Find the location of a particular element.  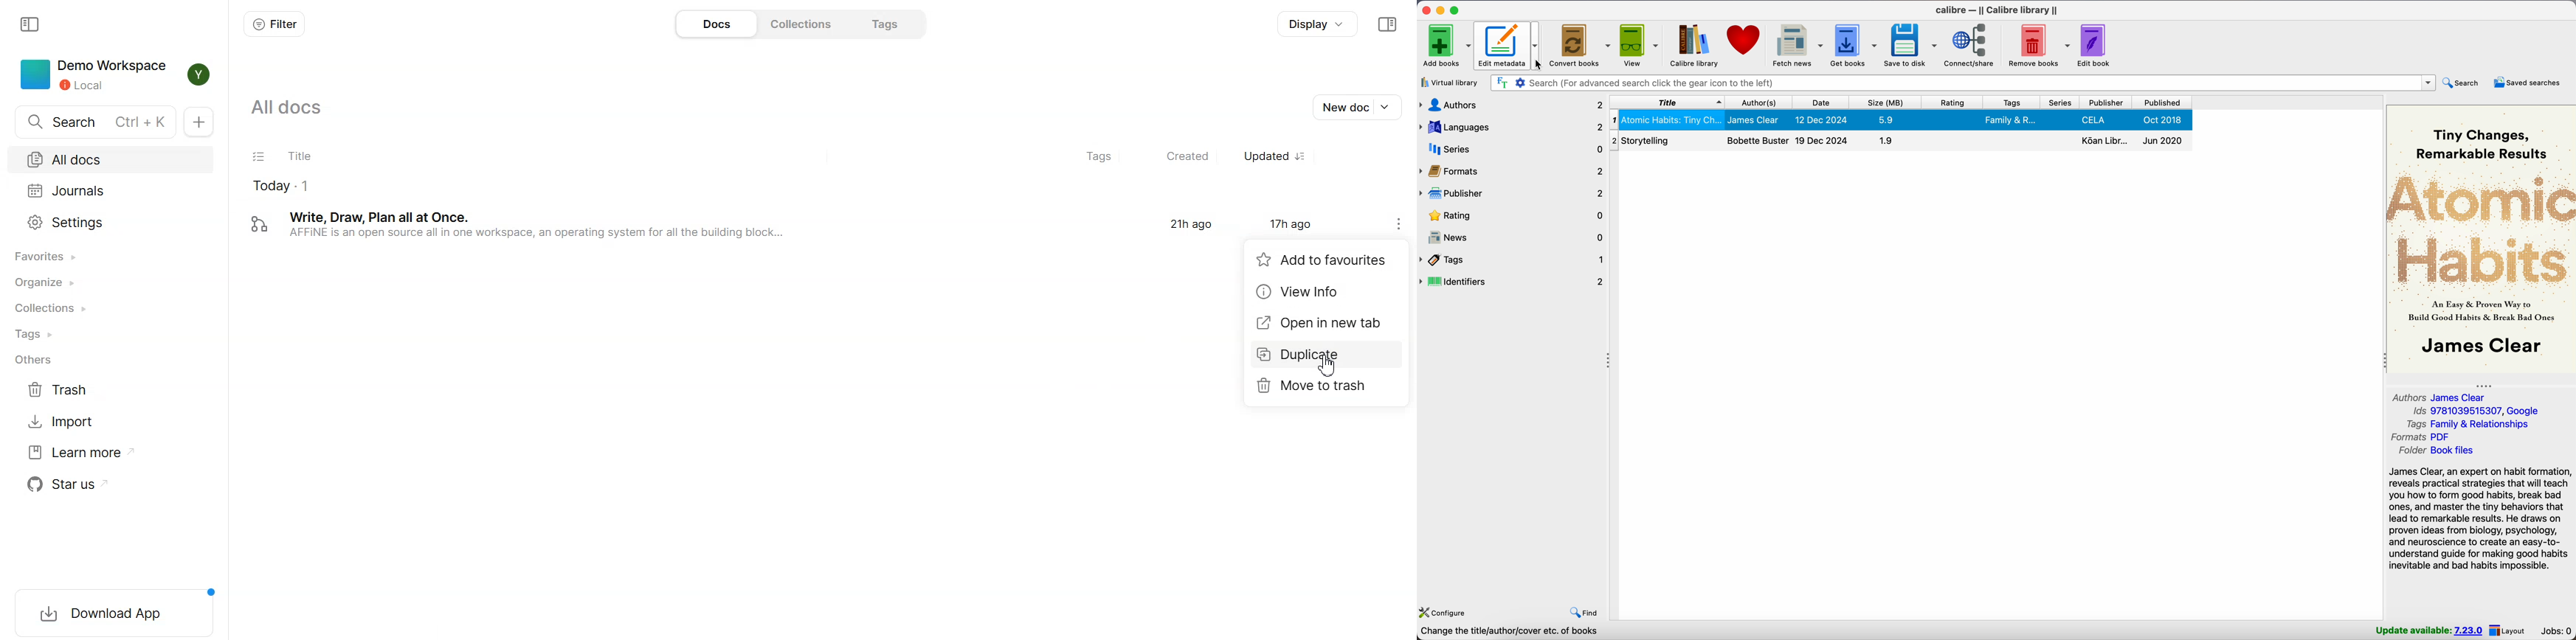

Created is located at coordinates (1181, 156).